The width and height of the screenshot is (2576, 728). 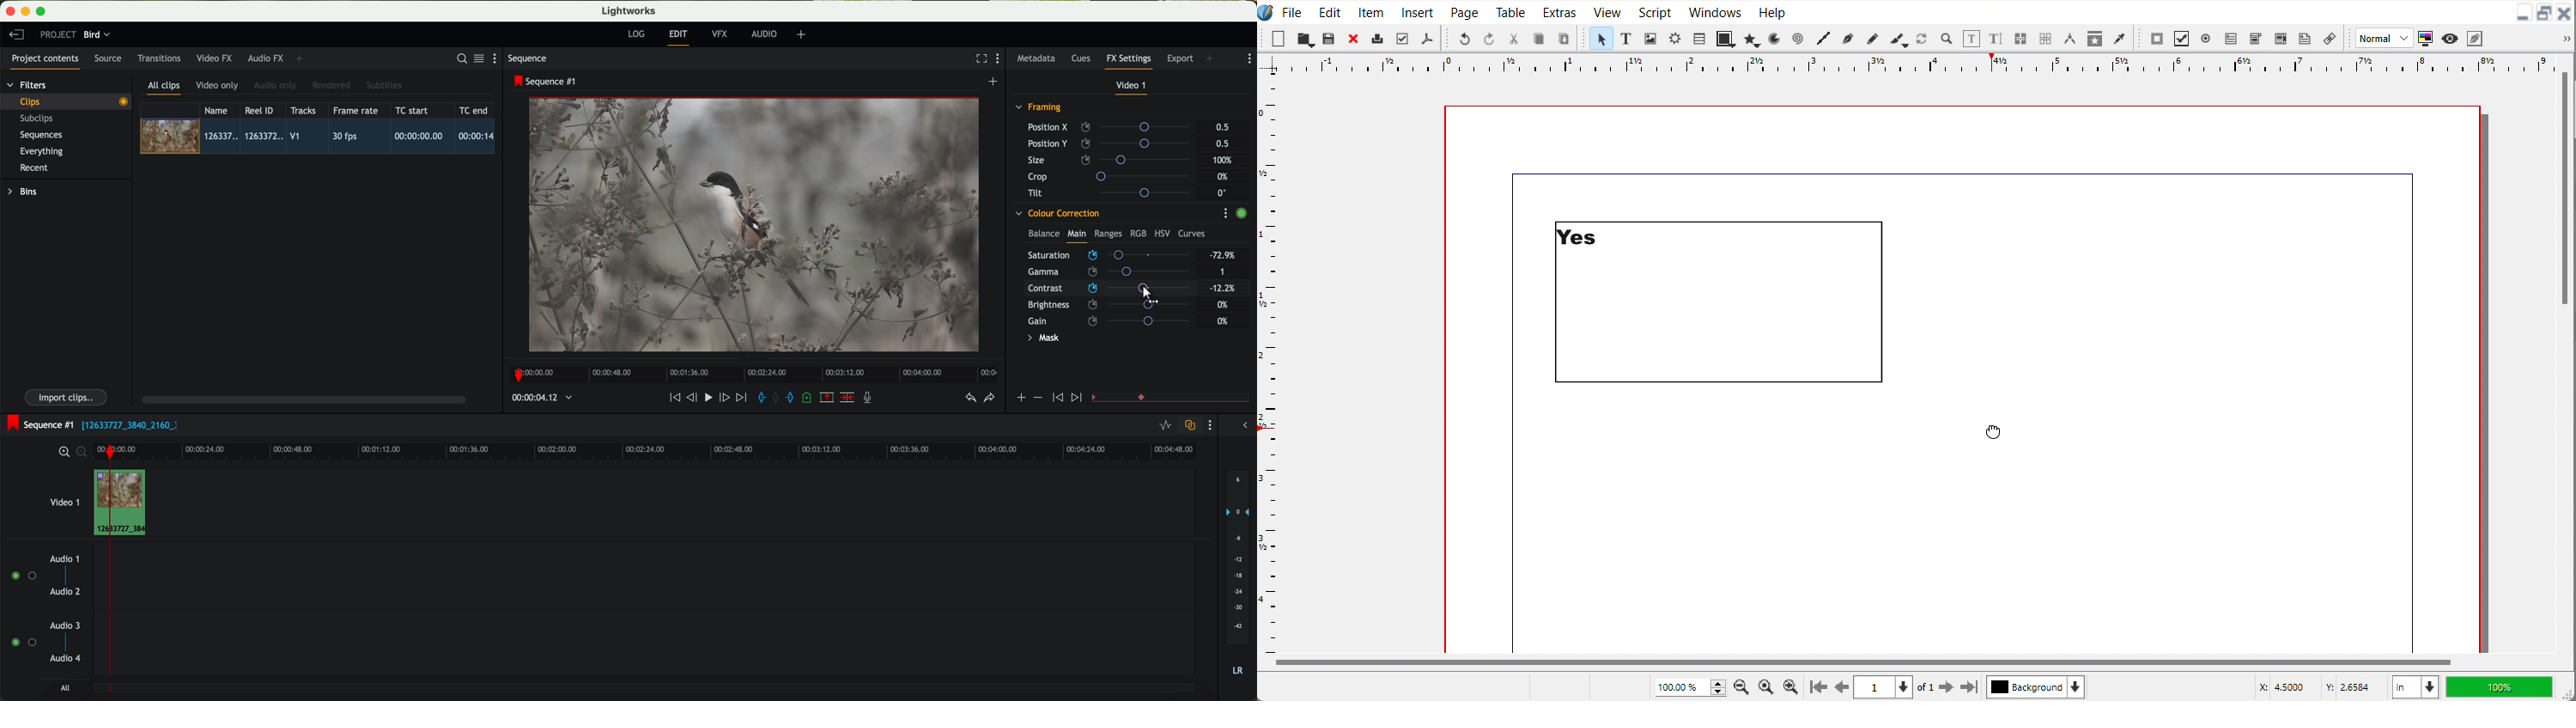 What do you see at coordinates (1224, 321) in the screenshot?
I see `0%` at bounding box center [1224, 321].